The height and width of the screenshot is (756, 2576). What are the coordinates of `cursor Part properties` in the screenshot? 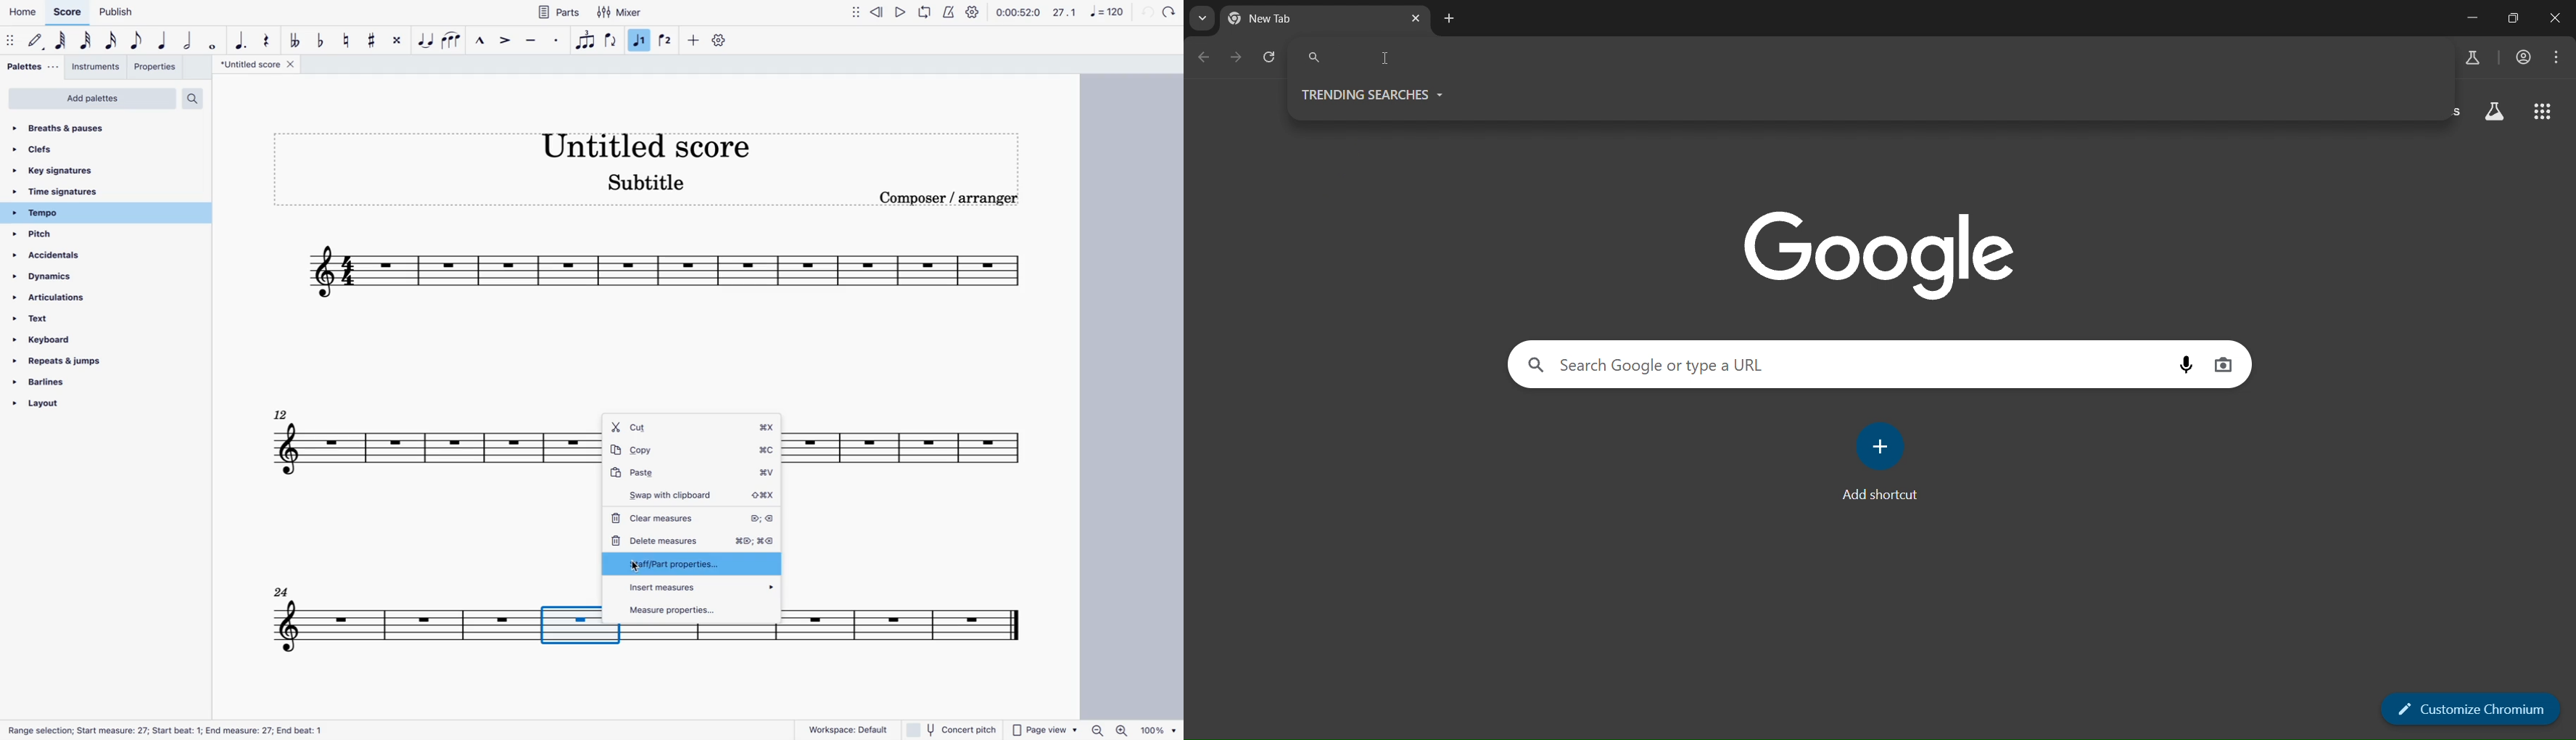 It's located at (635, 565).